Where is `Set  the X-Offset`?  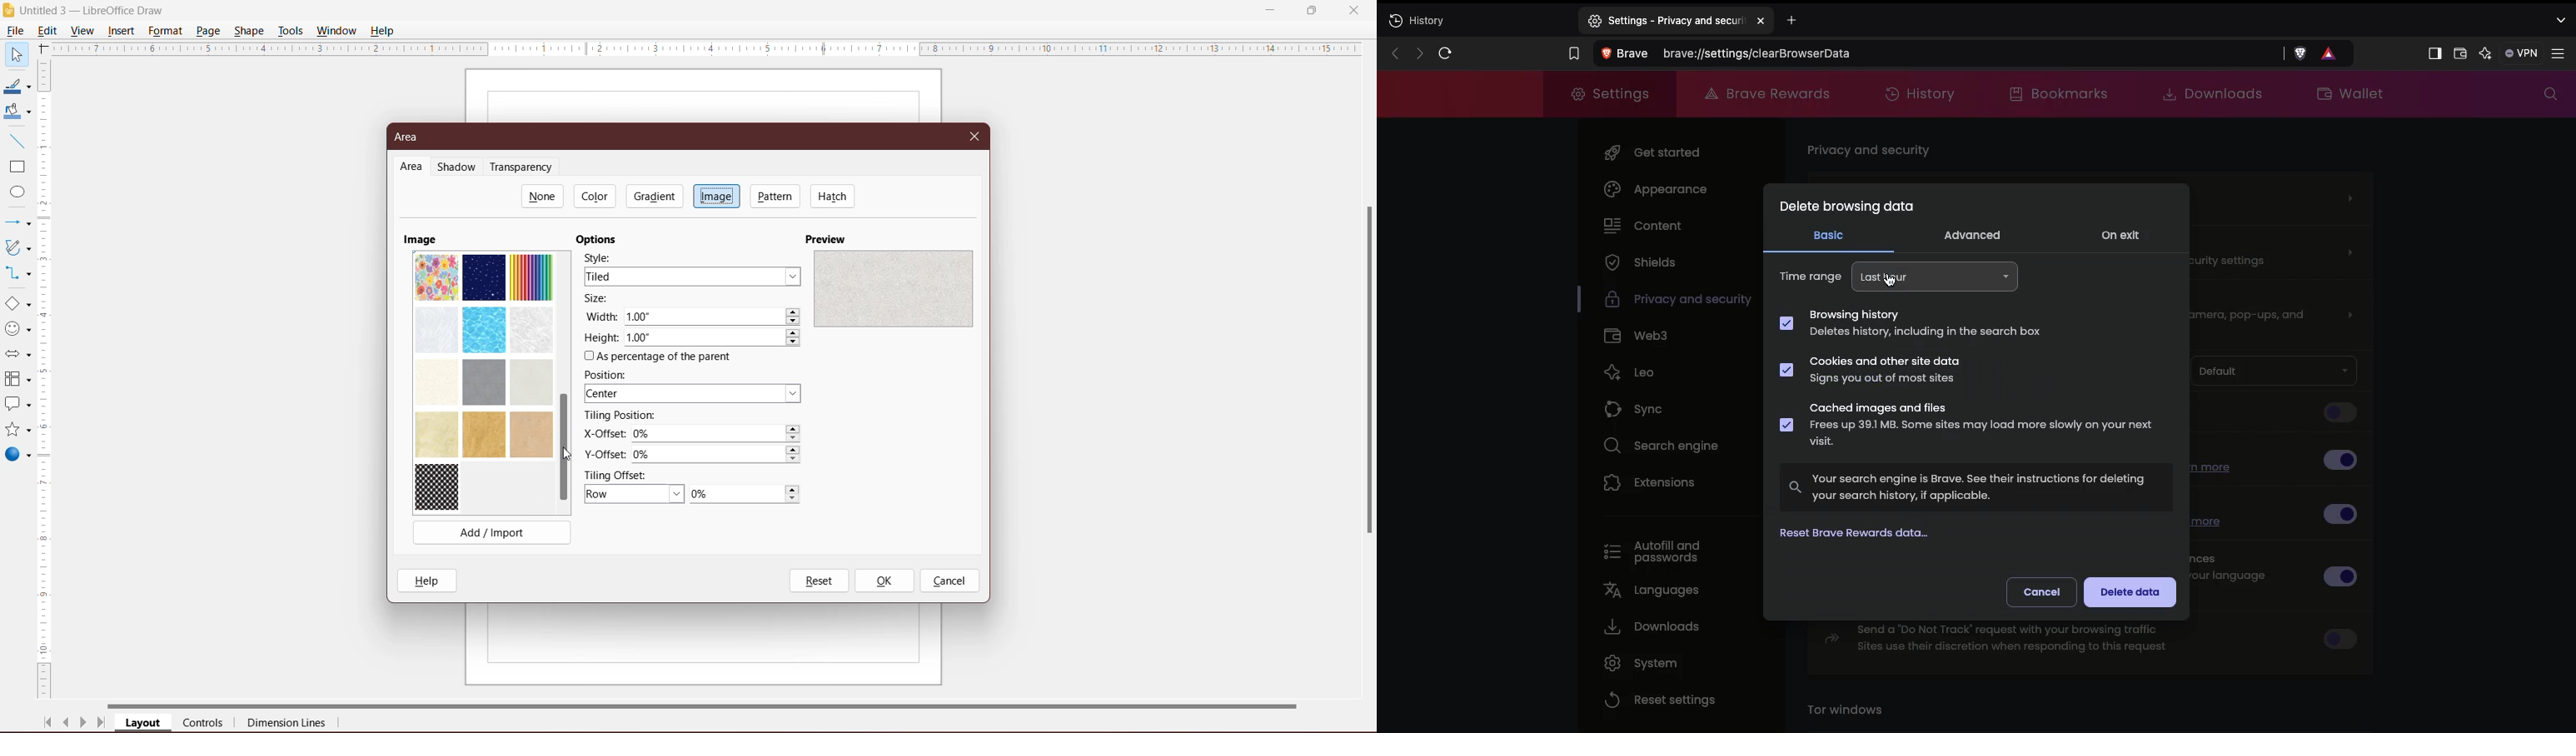 Set  the X-Offset is located at coordinates (718, 434).